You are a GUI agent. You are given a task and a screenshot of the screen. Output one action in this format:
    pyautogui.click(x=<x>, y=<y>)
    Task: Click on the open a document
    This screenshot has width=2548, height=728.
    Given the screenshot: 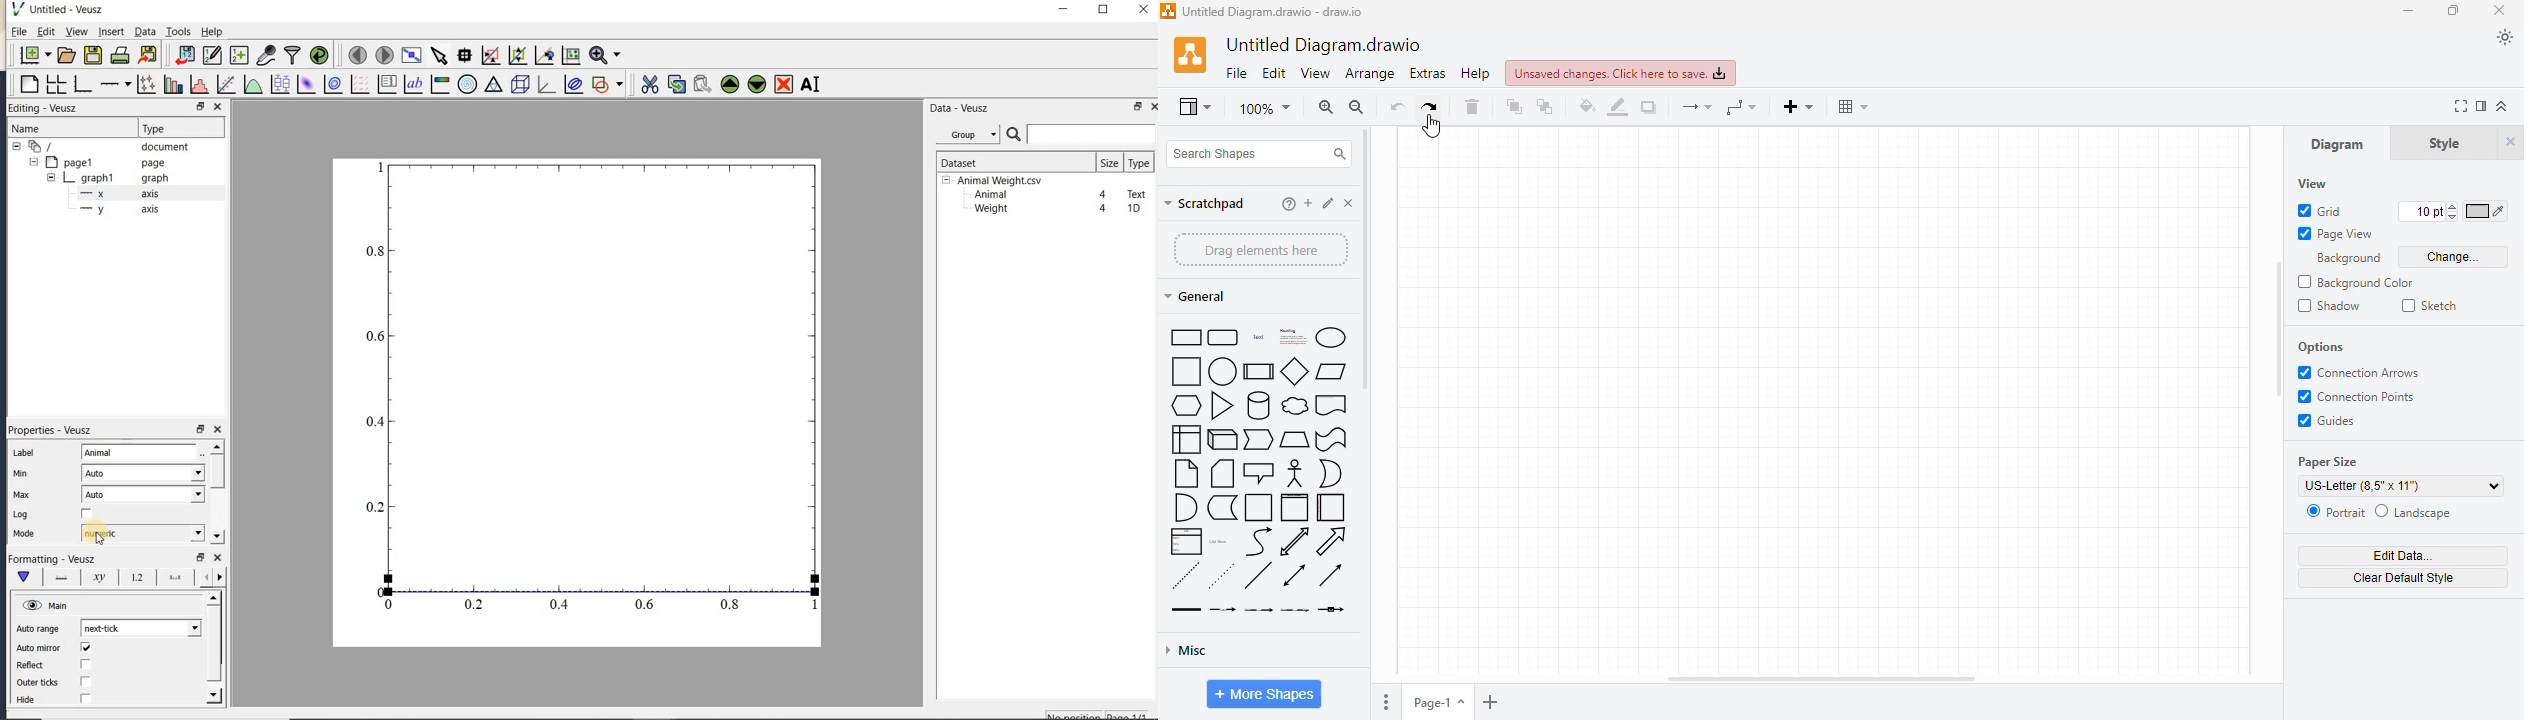 What is the action you would take?
    pyautogui.click(x=65, y=55)
    